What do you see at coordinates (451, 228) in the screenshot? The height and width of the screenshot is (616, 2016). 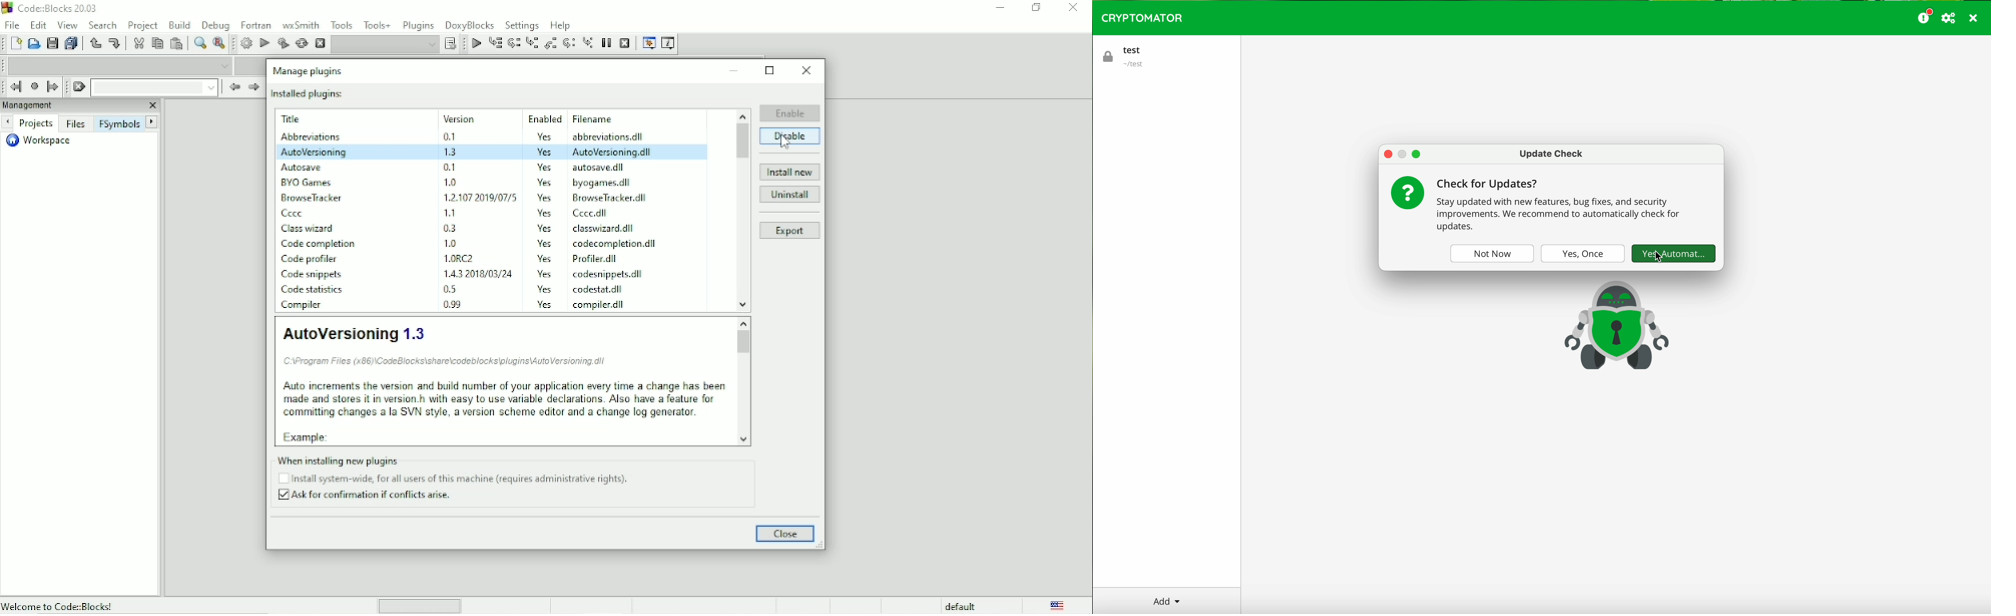 I see `0.3` at bounding box center [451, 228].